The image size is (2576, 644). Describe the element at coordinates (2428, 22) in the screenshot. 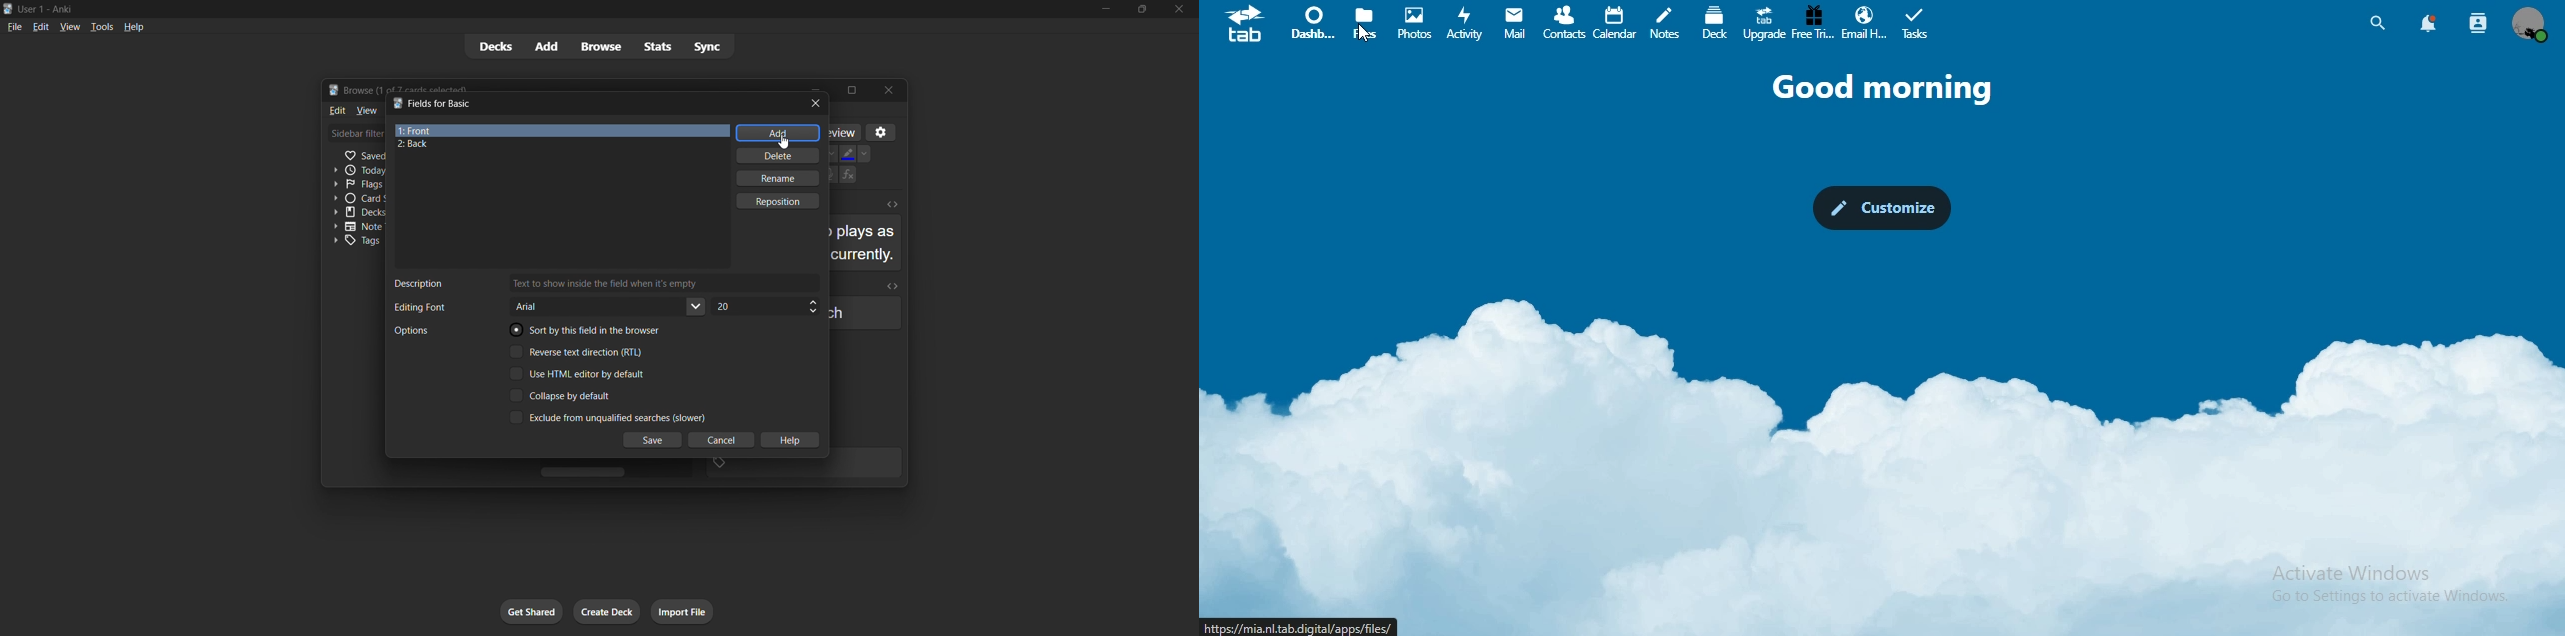

I see `notifications` at that location.